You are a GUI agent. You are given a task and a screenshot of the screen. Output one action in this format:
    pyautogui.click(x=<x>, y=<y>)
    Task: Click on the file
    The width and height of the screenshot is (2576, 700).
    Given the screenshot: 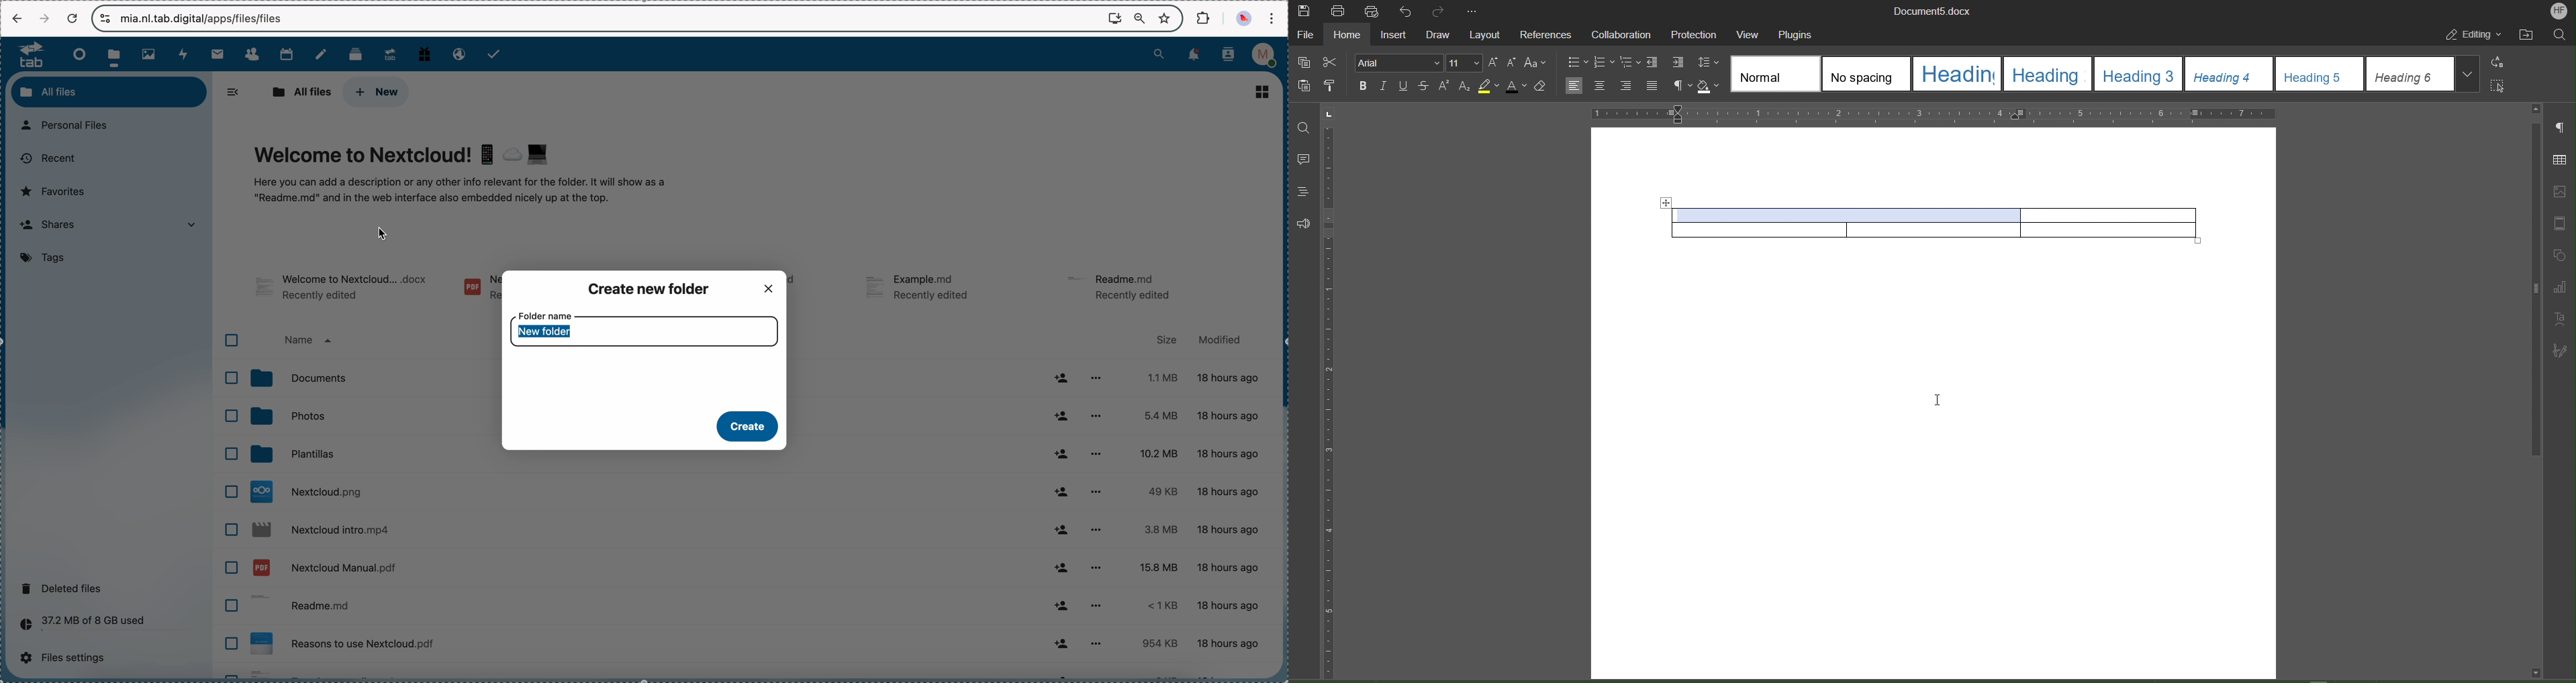 What is the action you would take?
    pyautogui.click(x=1123, y=286)
    